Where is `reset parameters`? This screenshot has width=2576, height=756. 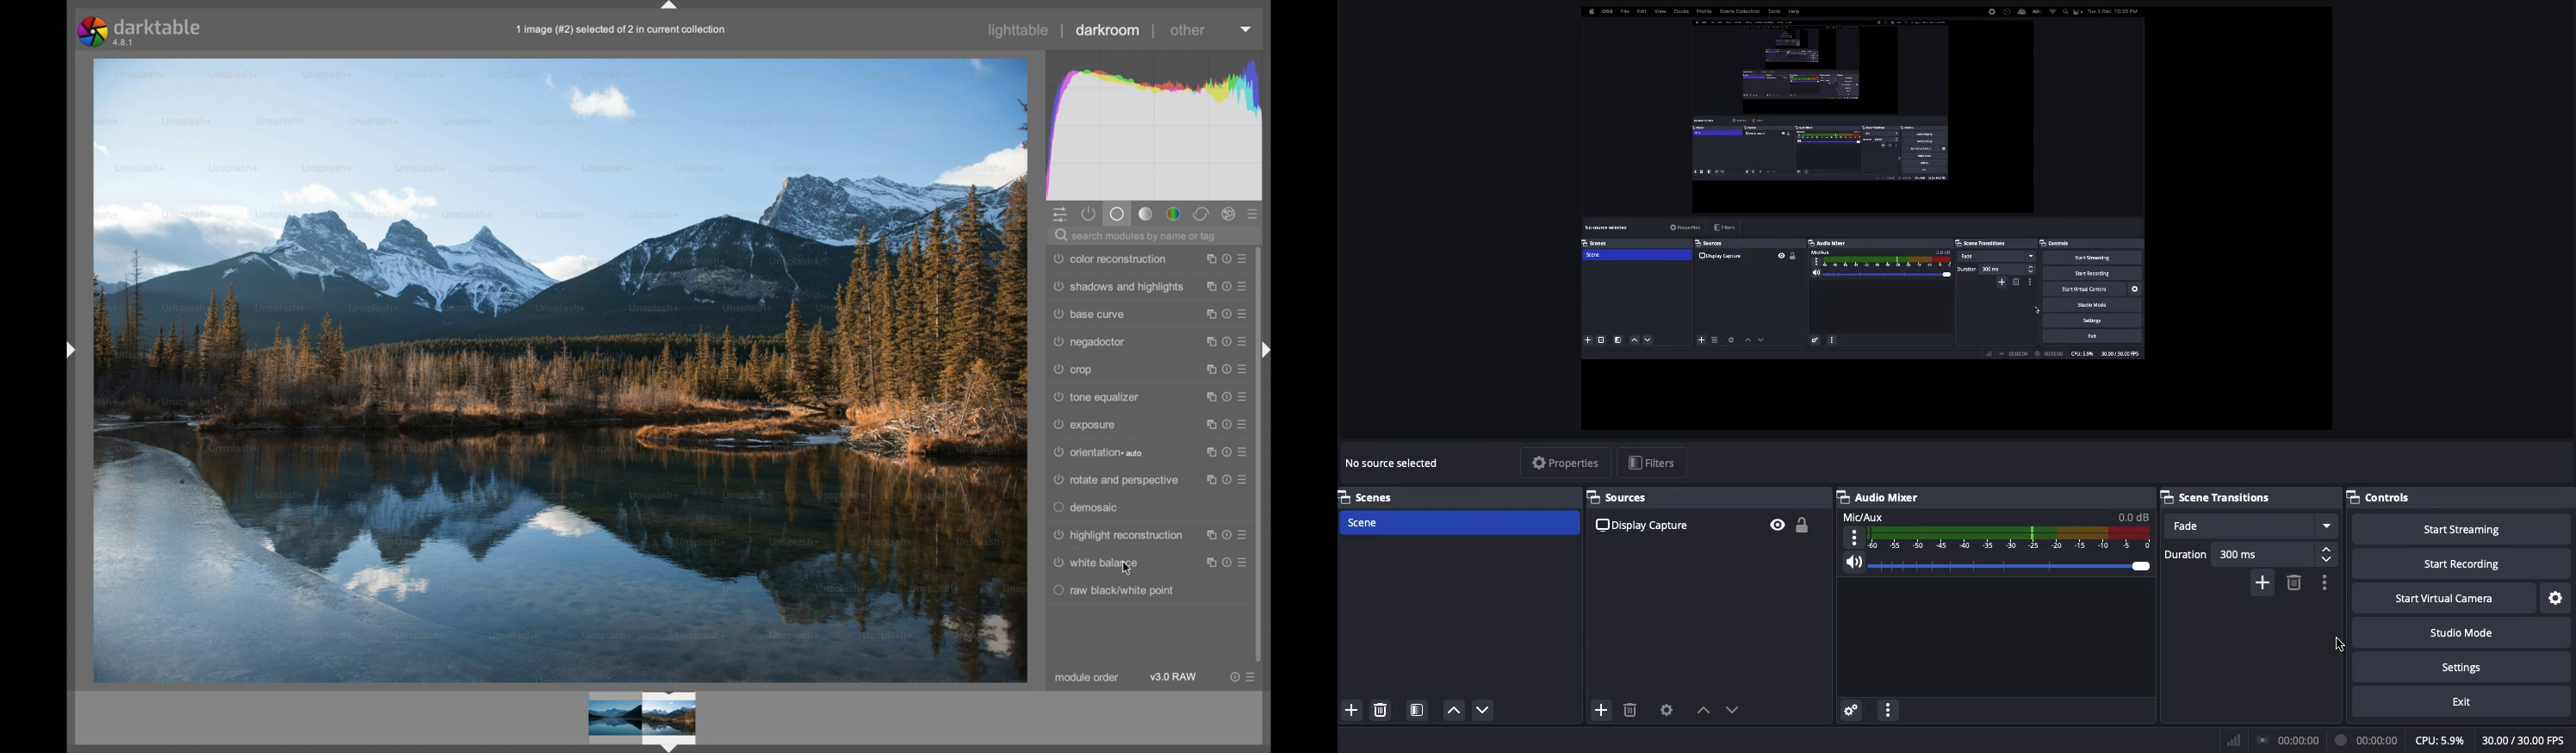 reset parameters is located at coordinates (1226, 287).